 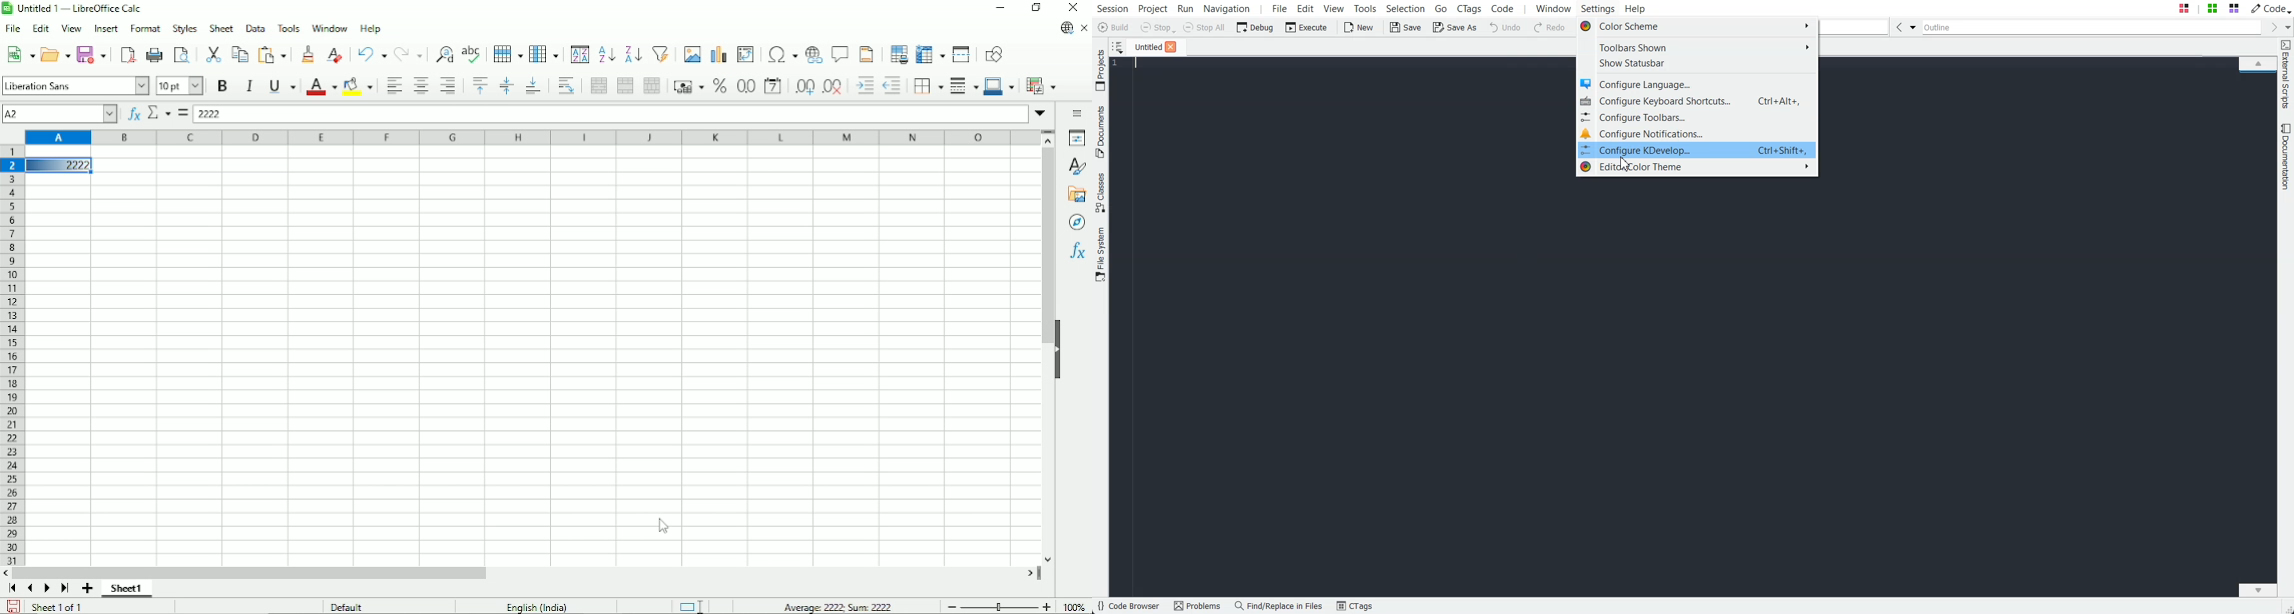 What do you see at coordinates (745, 87) in the screenshot?
I see `Format as number` at bounding box center [745, 87].